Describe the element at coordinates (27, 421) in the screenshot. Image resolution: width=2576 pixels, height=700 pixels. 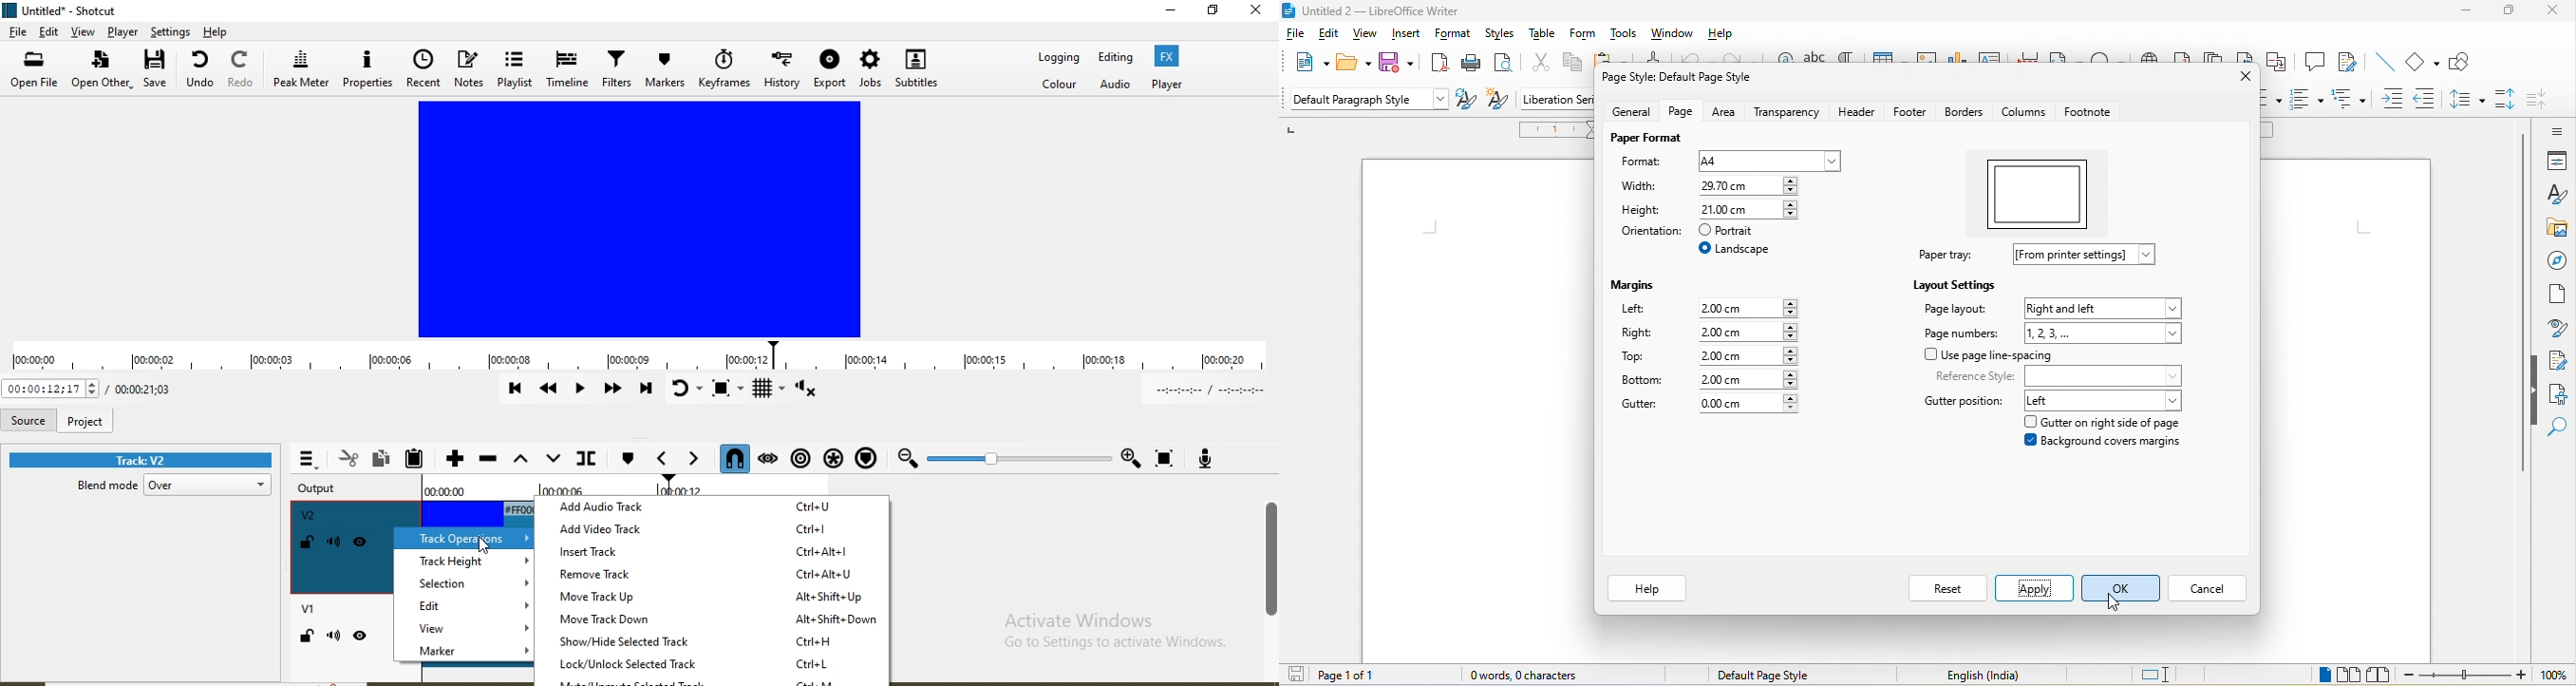
I see `Source ` at that location.